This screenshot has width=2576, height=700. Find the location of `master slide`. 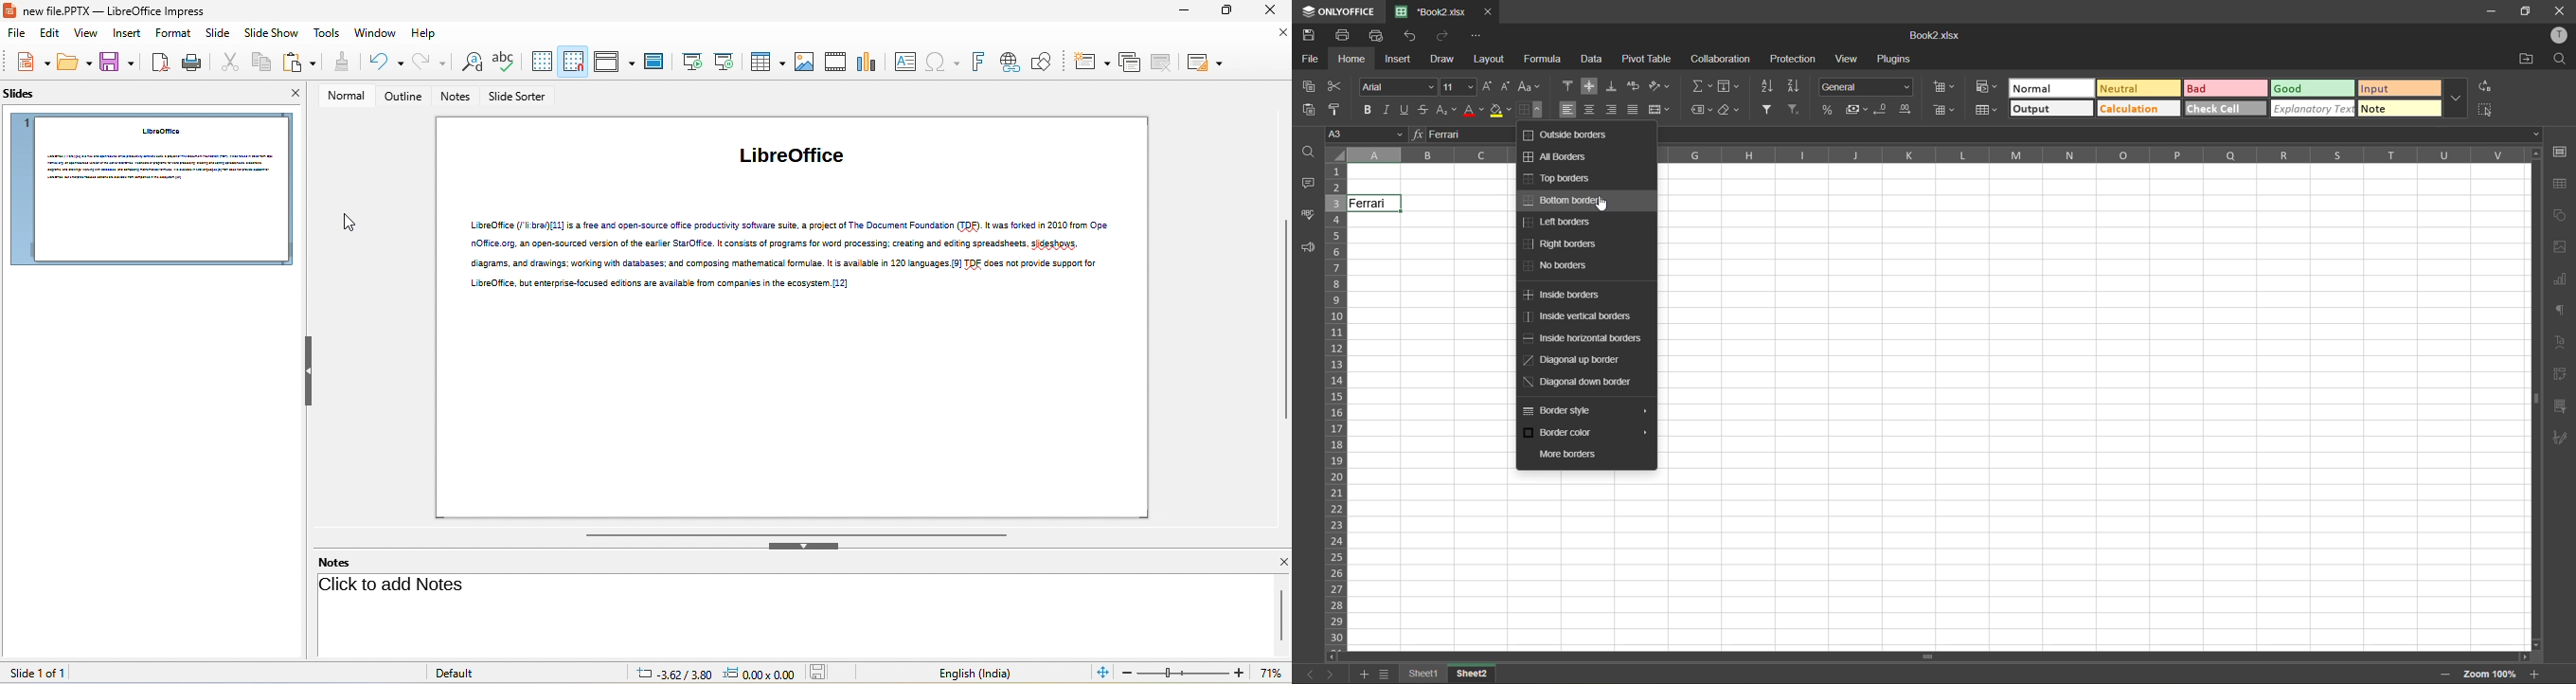

master slide is located at coordinates (653, 63).